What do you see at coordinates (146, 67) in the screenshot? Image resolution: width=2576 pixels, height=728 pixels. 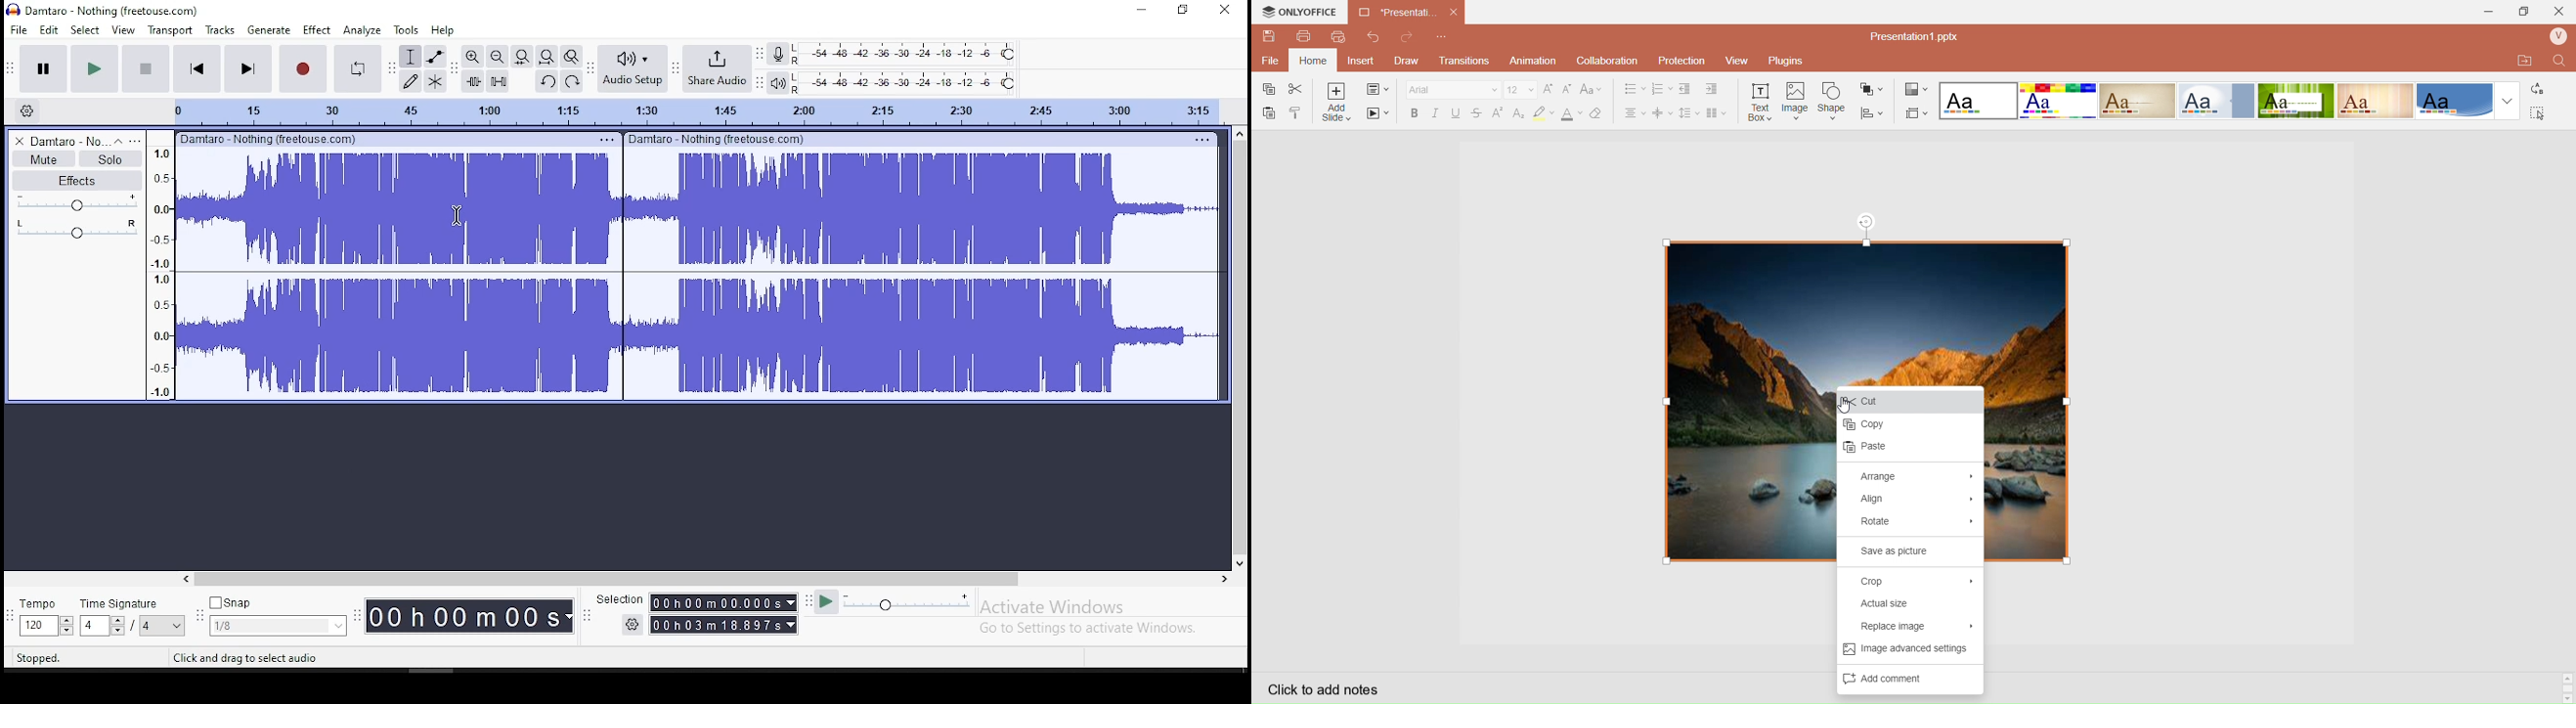 I see `stop` at bounding box center [146, 67].